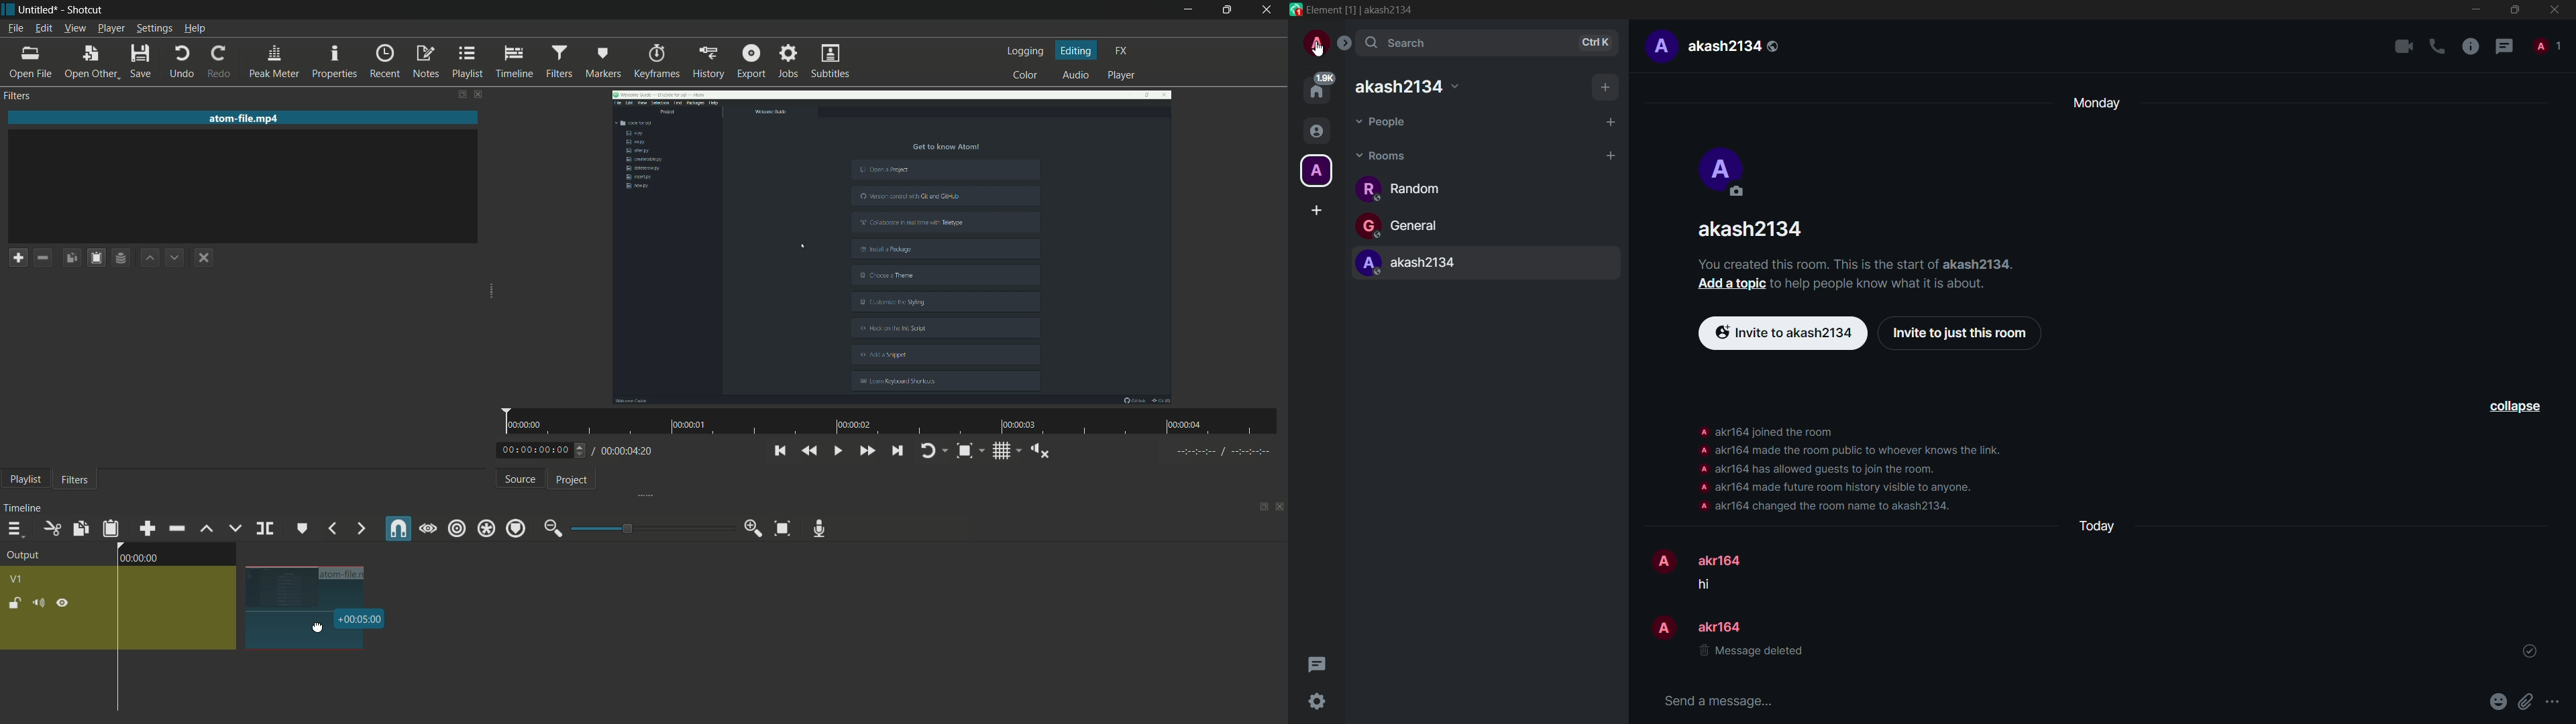 The width and height of the screenshot is (2576, 728). I want to click on notes, so click(424, 60).